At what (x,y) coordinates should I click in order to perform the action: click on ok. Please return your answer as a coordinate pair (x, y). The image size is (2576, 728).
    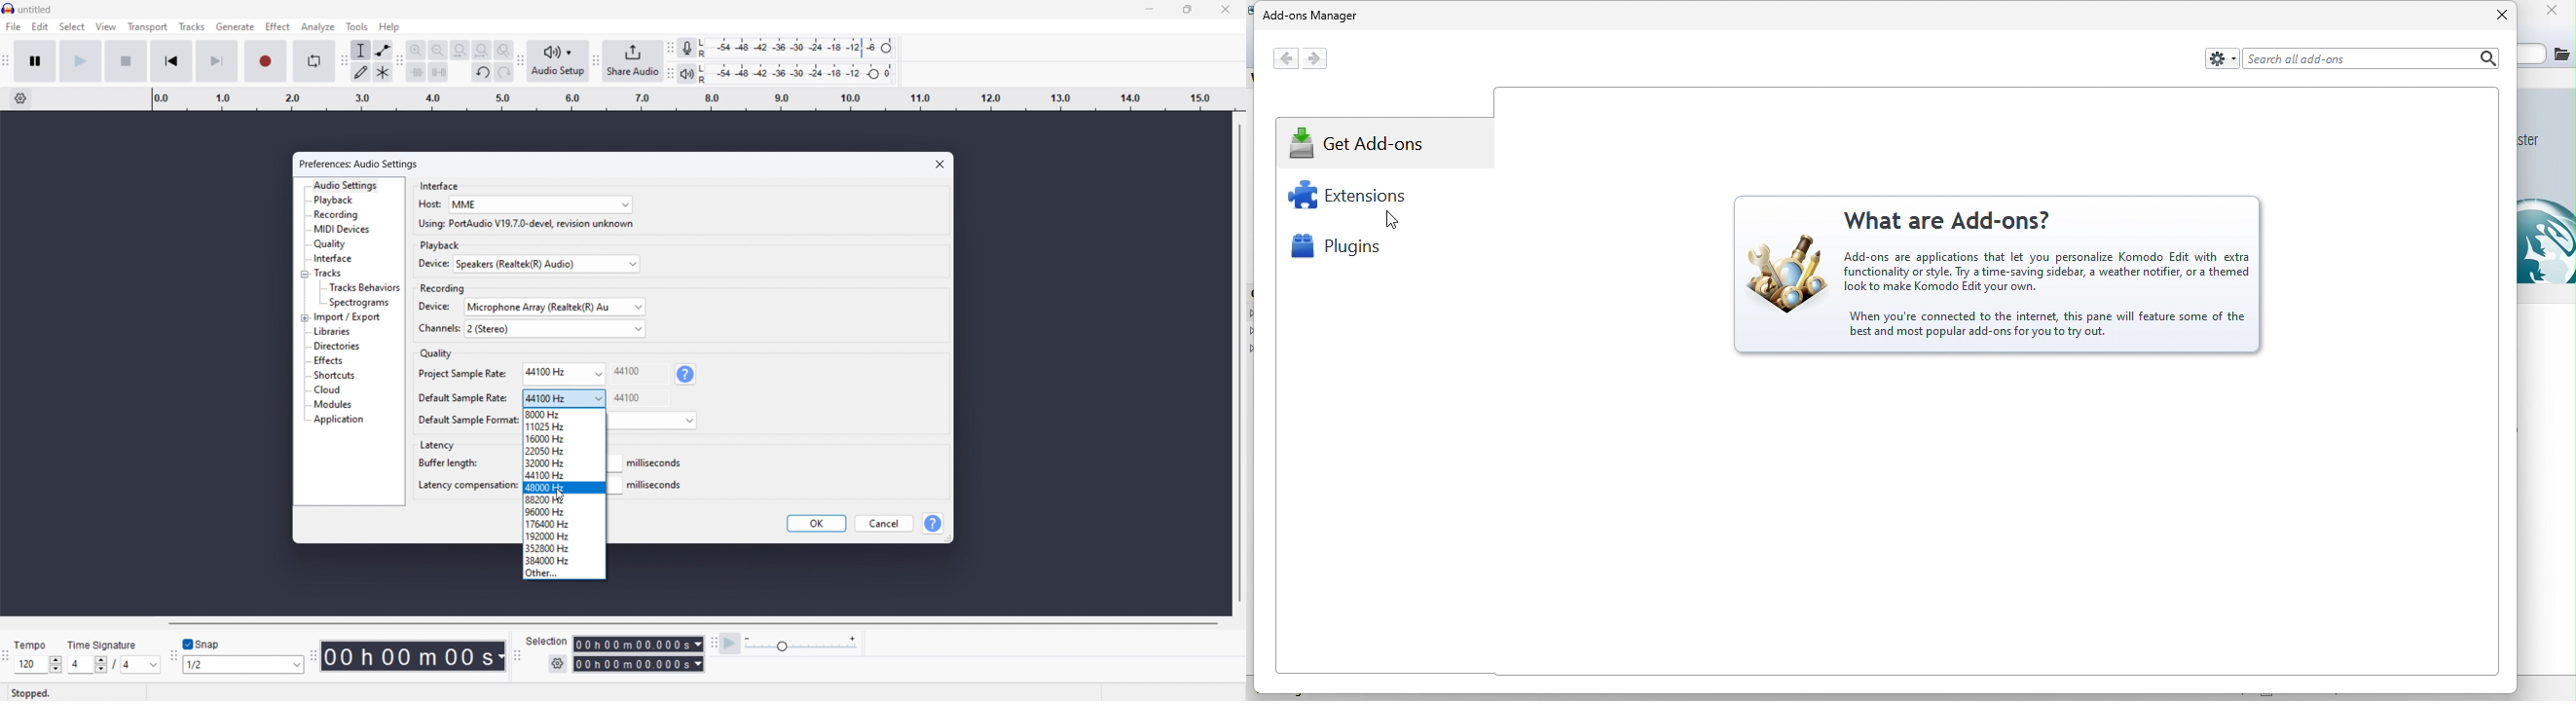
    Looking at the image, I should click on (817, 523).